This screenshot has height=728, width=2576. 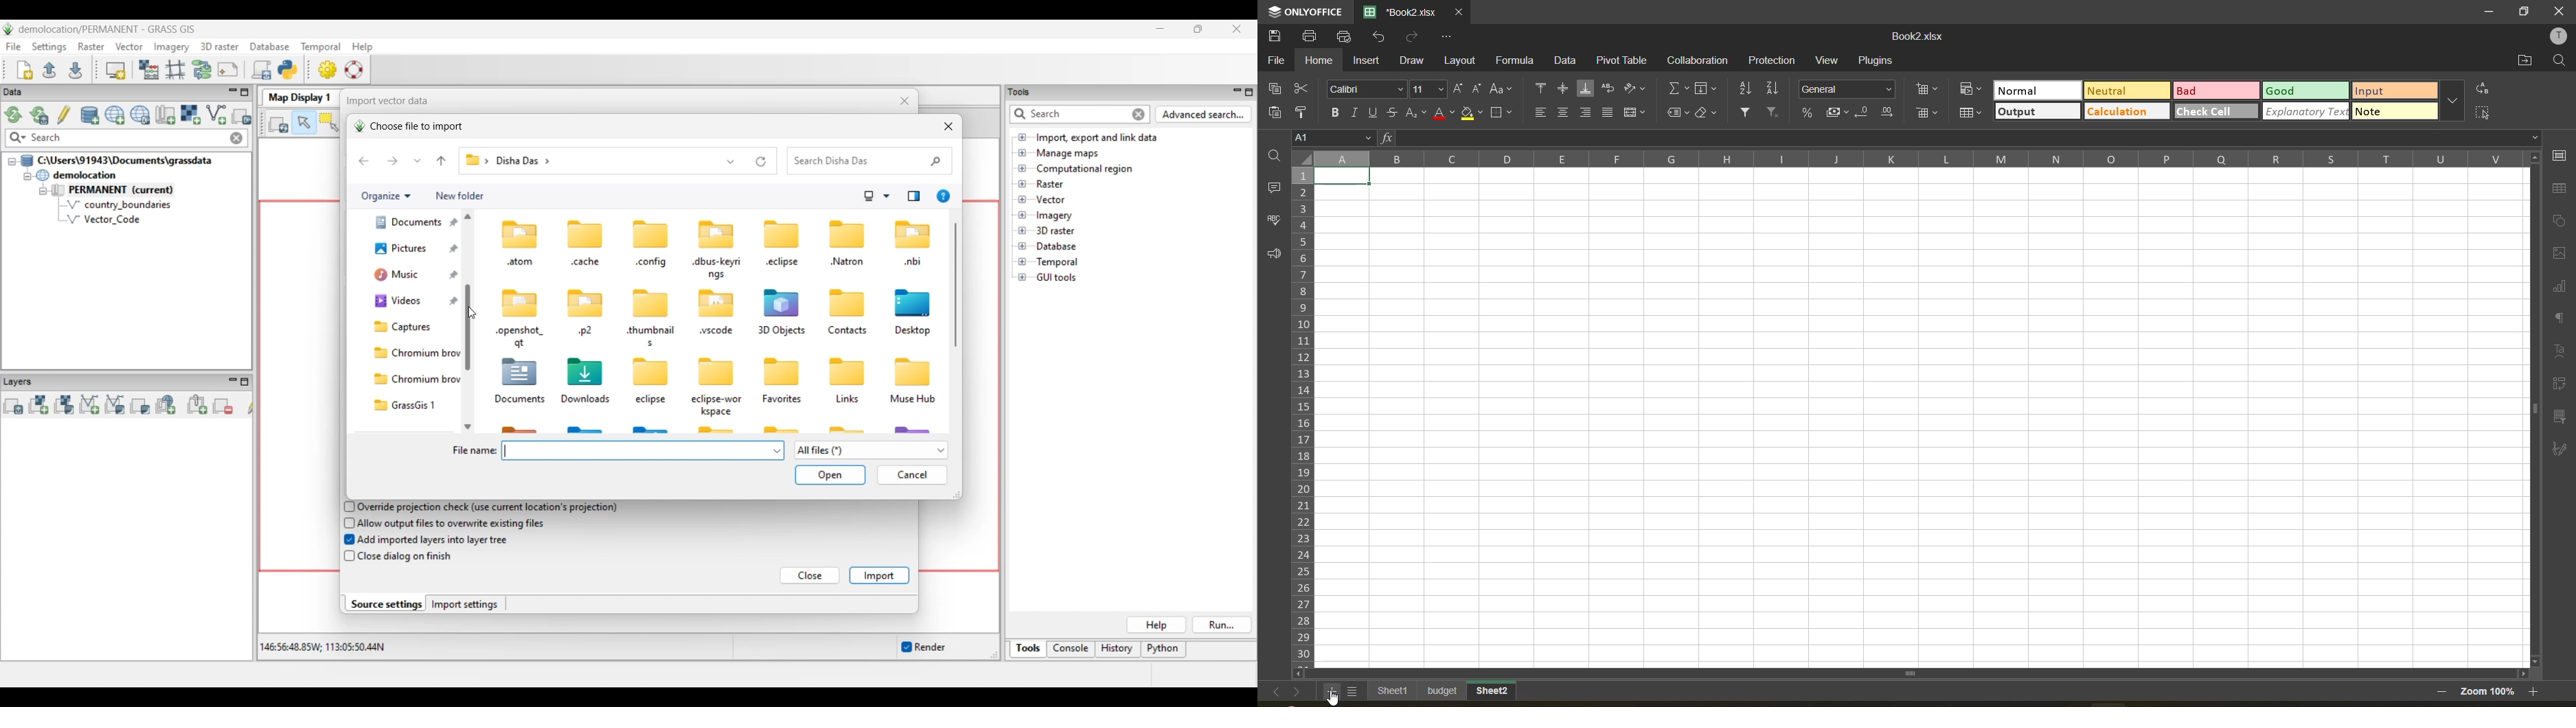 What do you see at coordinates (2304, 91) in the screenshot?
I see `good` at bounding box center [2304, 91].